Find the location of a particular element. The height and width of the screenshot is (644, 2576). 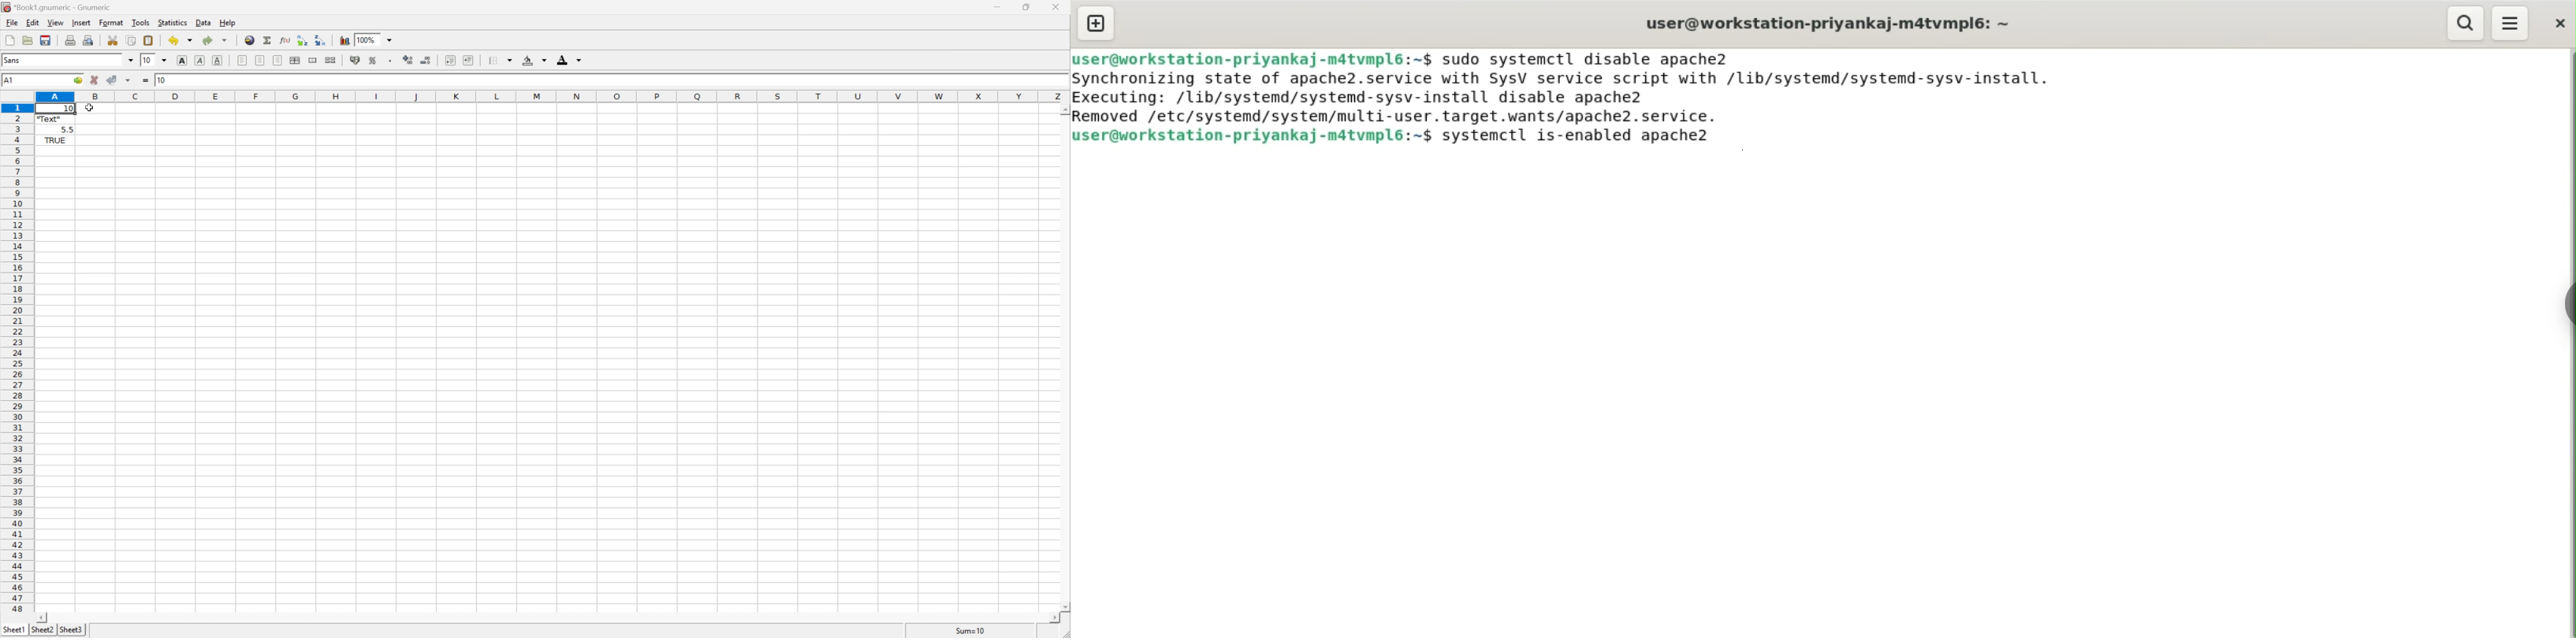

Accept changes in multiple cells is located at coordinates (128, 81).